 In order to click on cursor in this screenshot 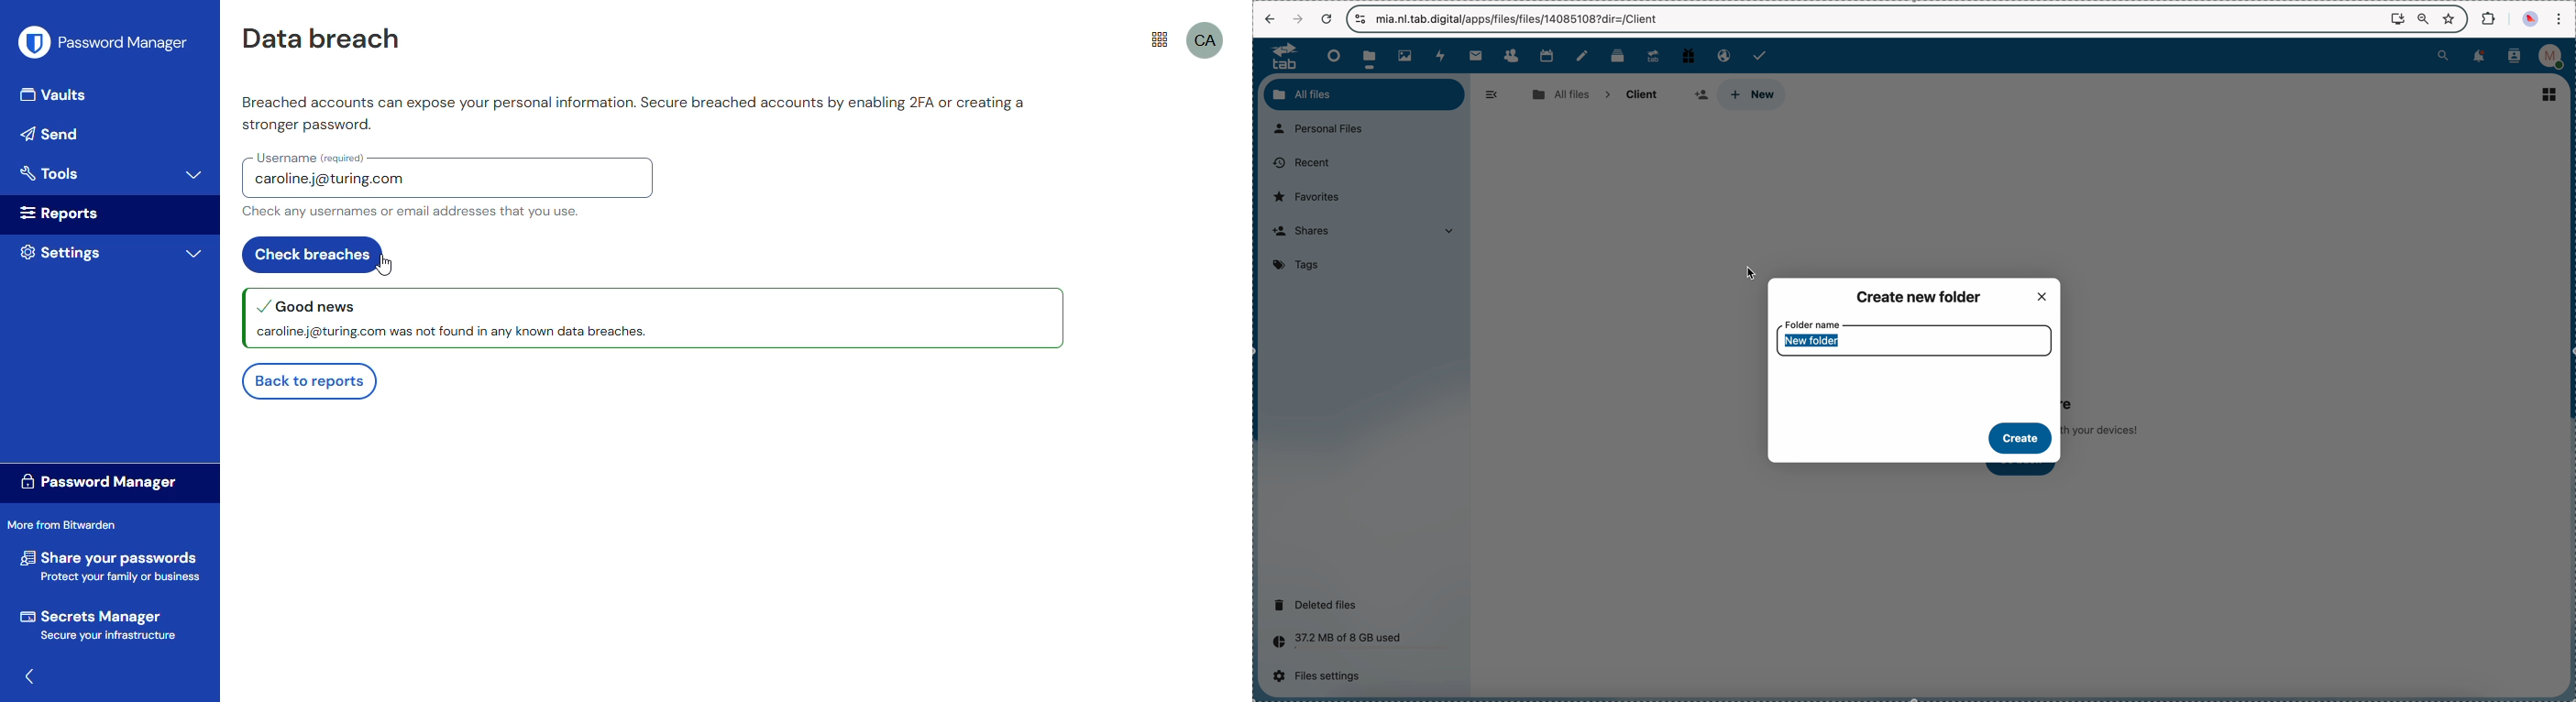, I will do `click(384, 265)`.